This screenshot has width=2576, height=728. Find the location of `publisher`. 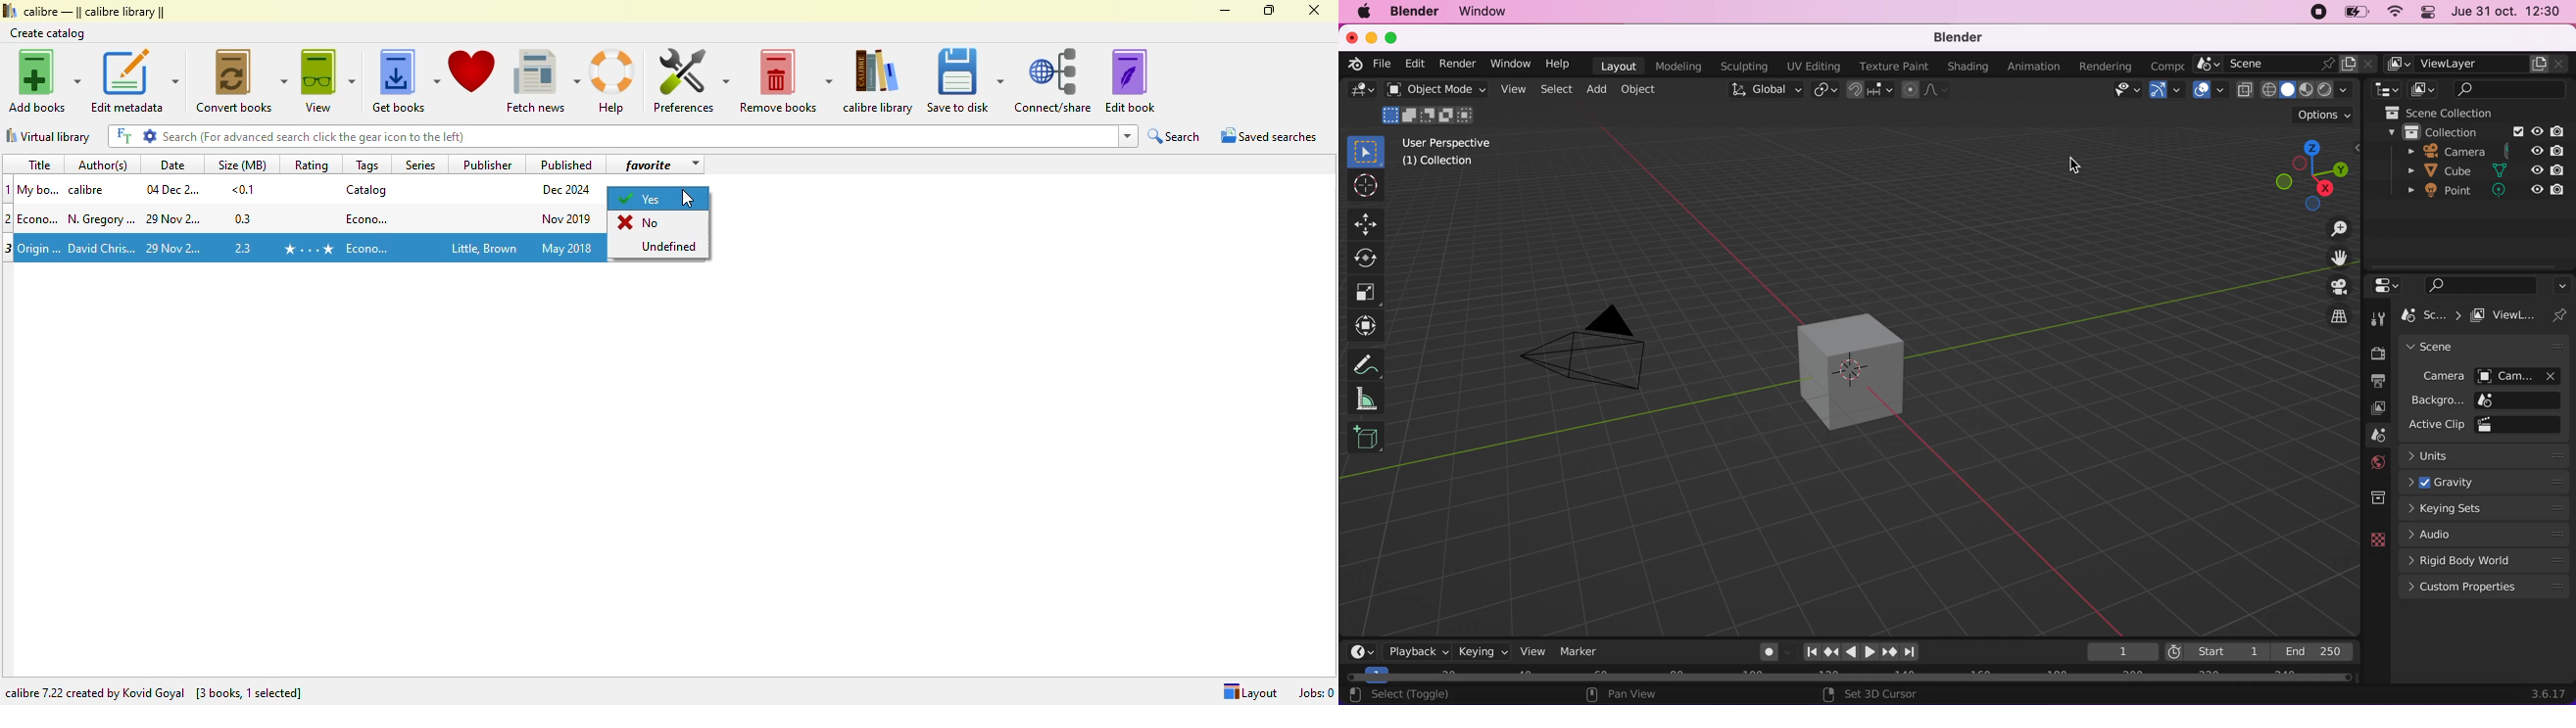

publisher is located at coordinates (482, 250).